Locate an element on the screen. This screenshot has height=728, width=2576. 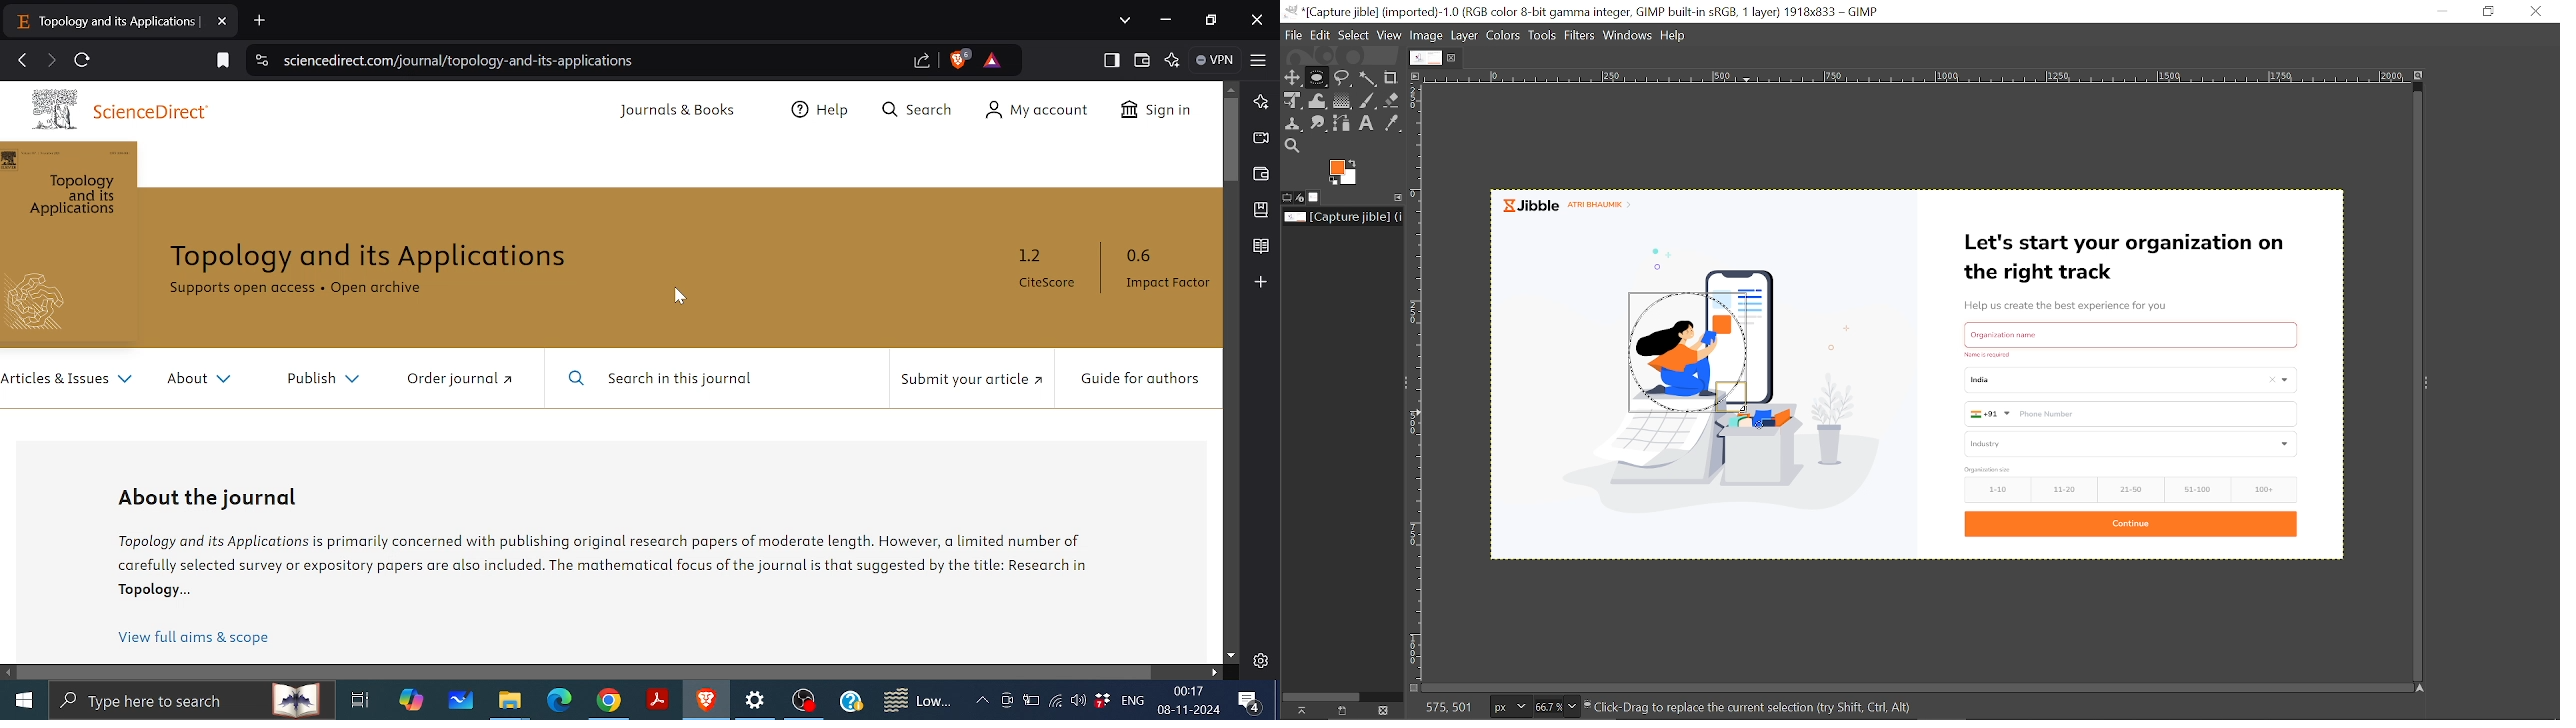
Color picker tool is located at coordinates (1391, 124).